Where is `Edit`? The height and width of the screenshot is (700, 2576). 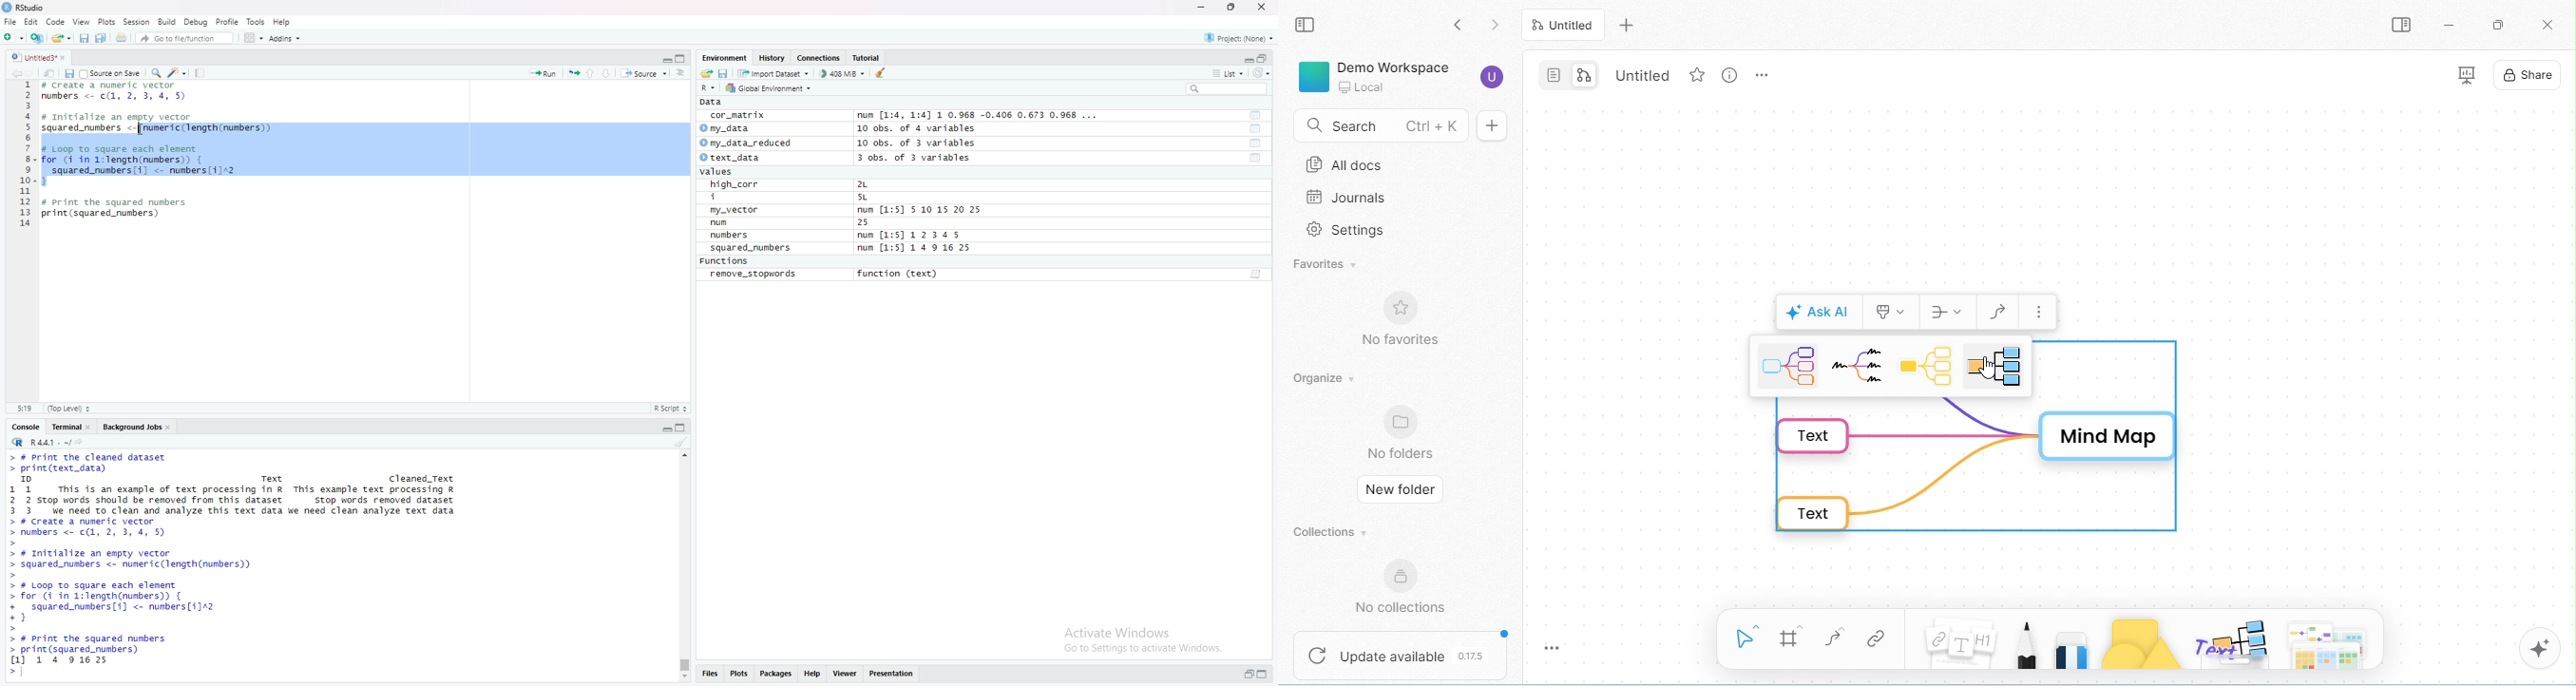
Edit is located at coordinates (31, 21).